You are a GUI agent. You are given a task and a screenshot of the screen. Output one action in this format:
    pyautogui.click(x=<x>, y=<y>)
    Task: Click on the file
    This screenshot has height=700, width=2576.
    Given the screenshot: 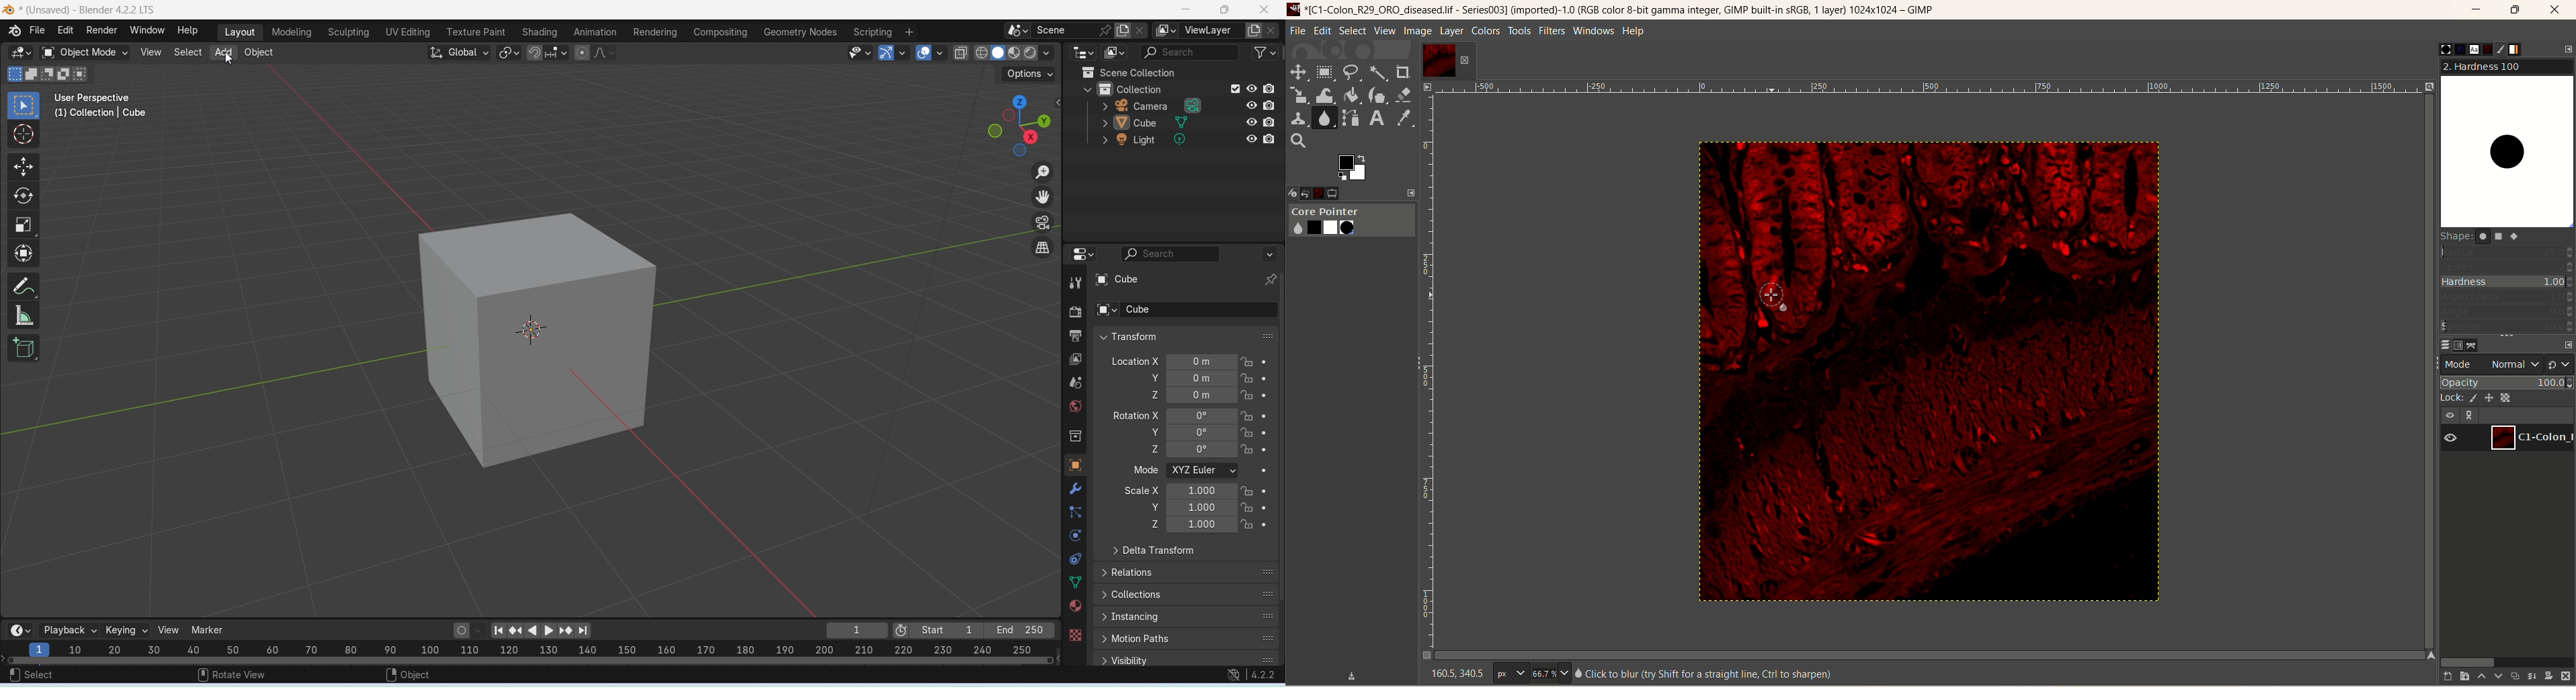 What is the action you would take?
    pyautogui.click(x=37, y=30)
    